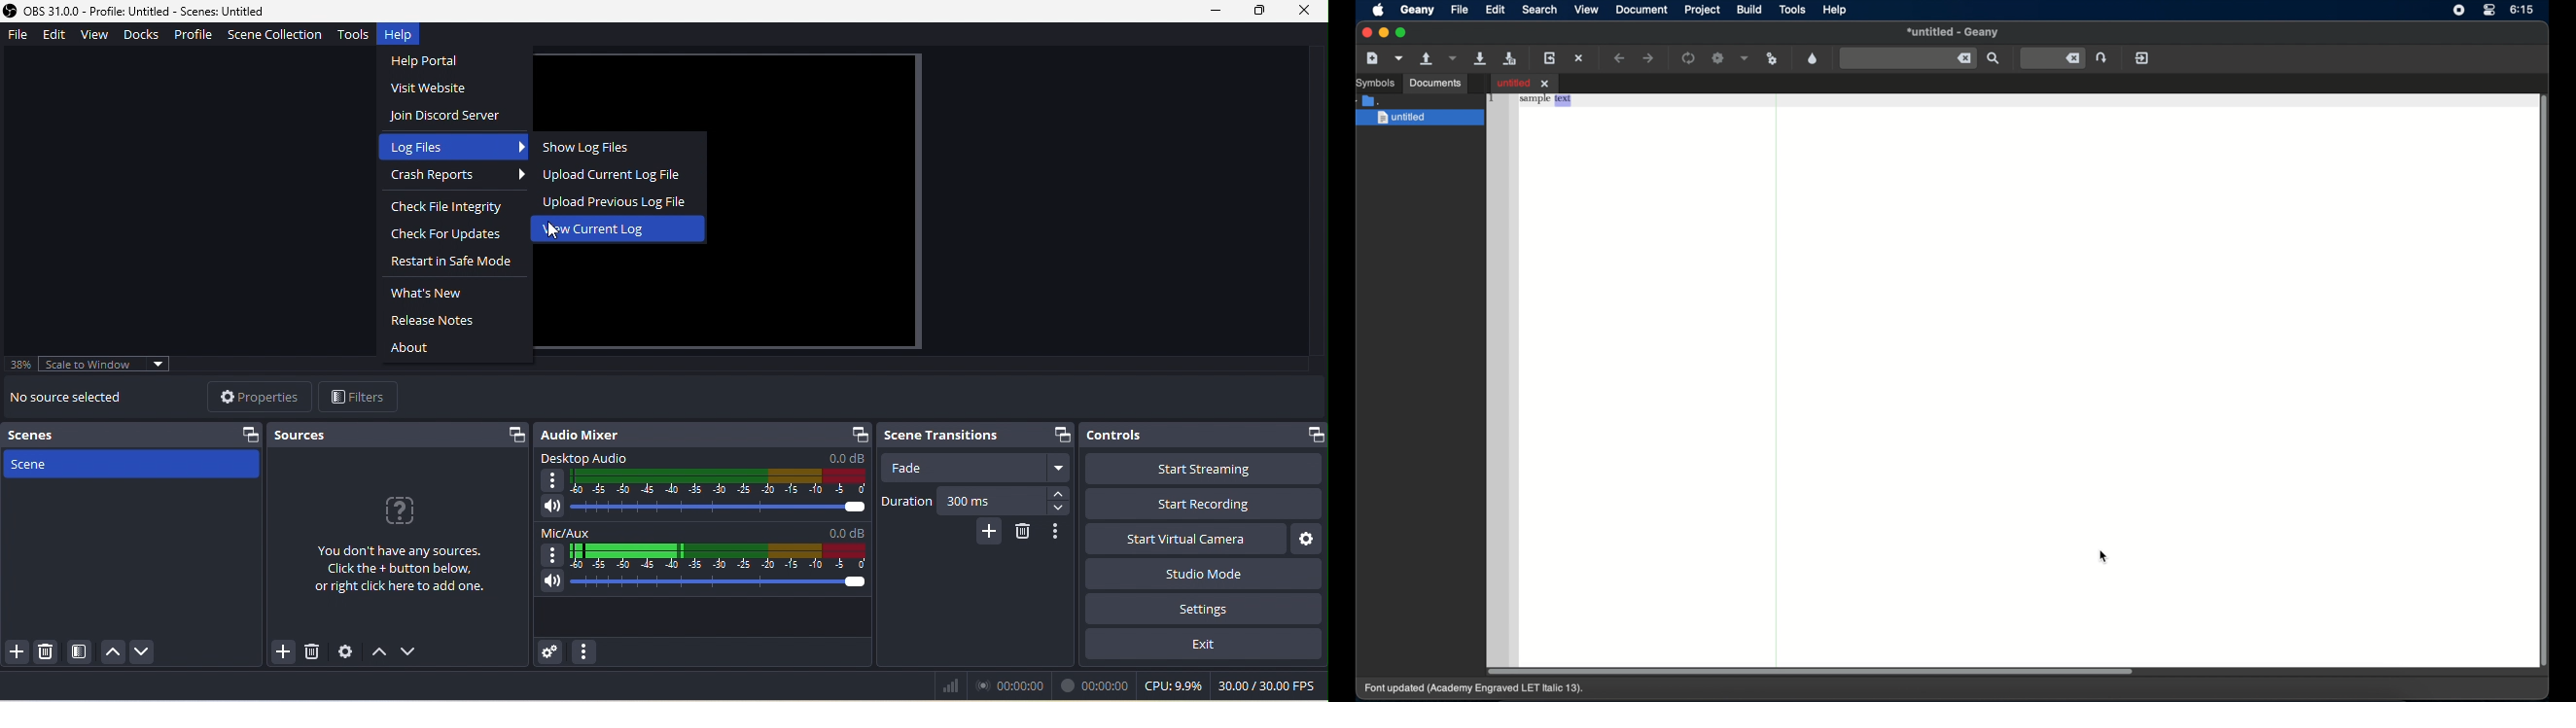 This screenshot has height=728, width=2576. Describe the element at coordinates (1749, 10) in the screenshot. I see `build` at that location.